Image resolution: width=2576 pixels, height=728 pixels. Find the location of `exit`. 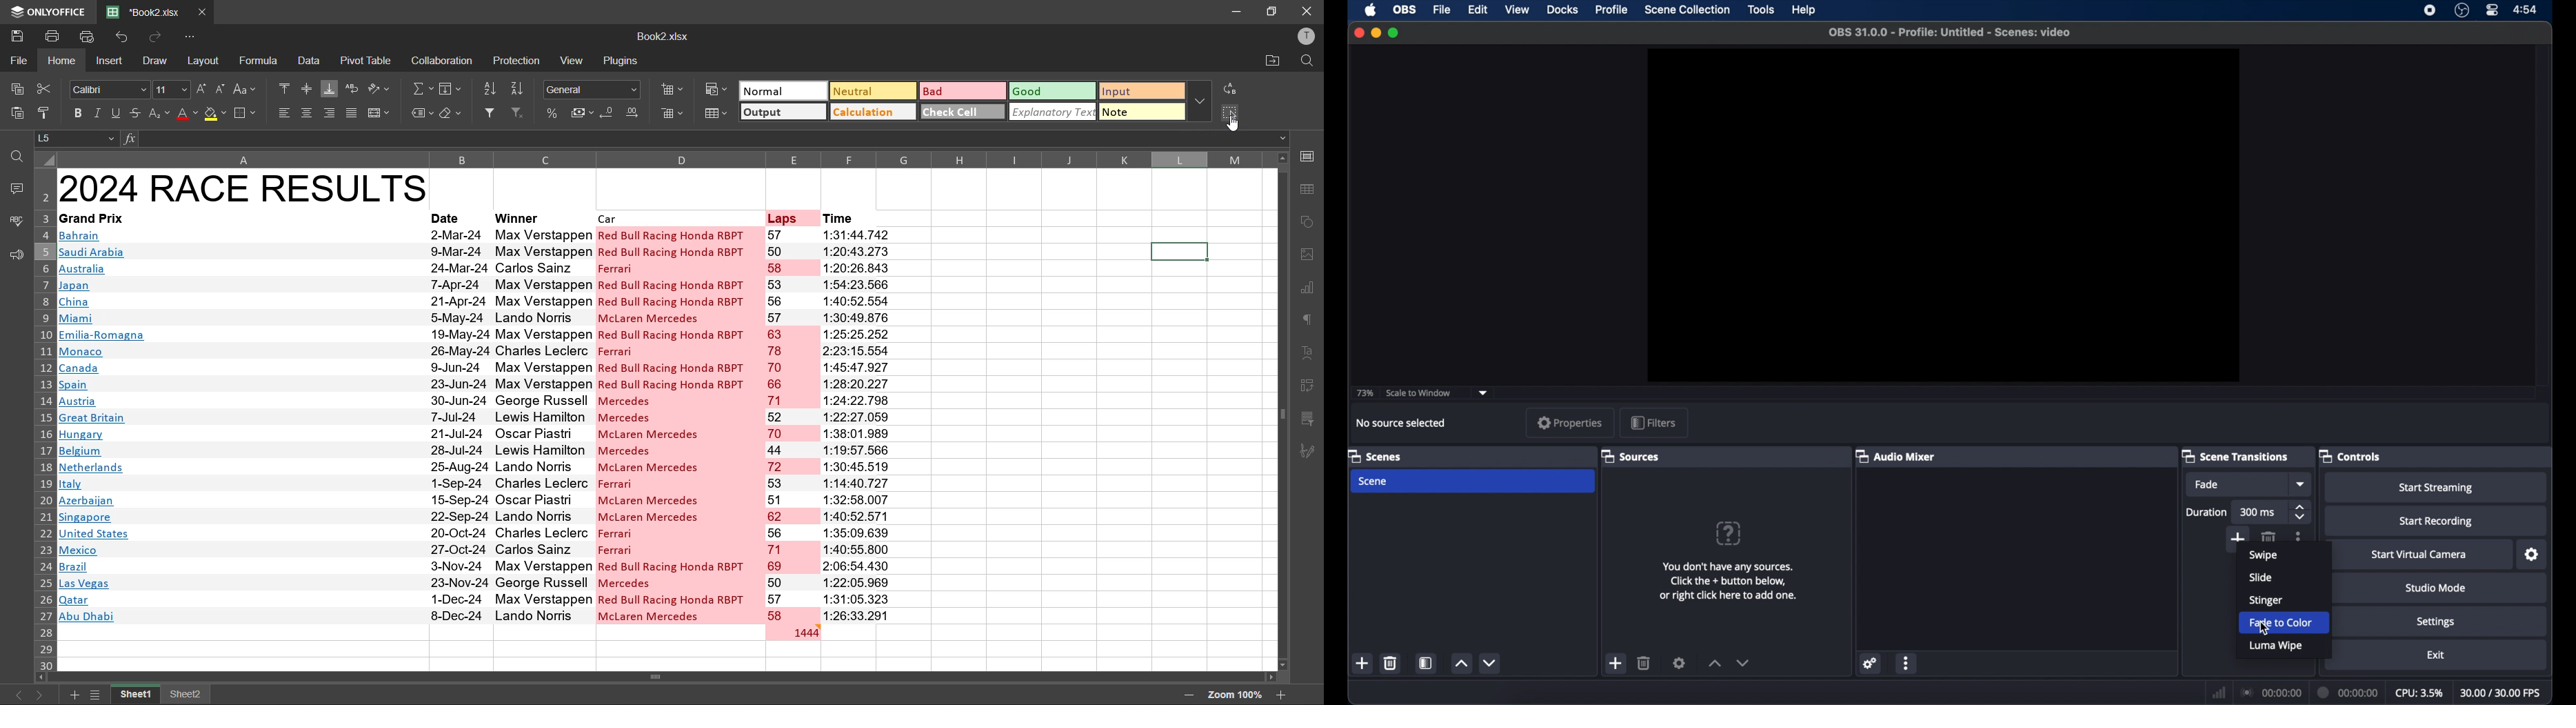

exit is located at coordinates (2437, 655).